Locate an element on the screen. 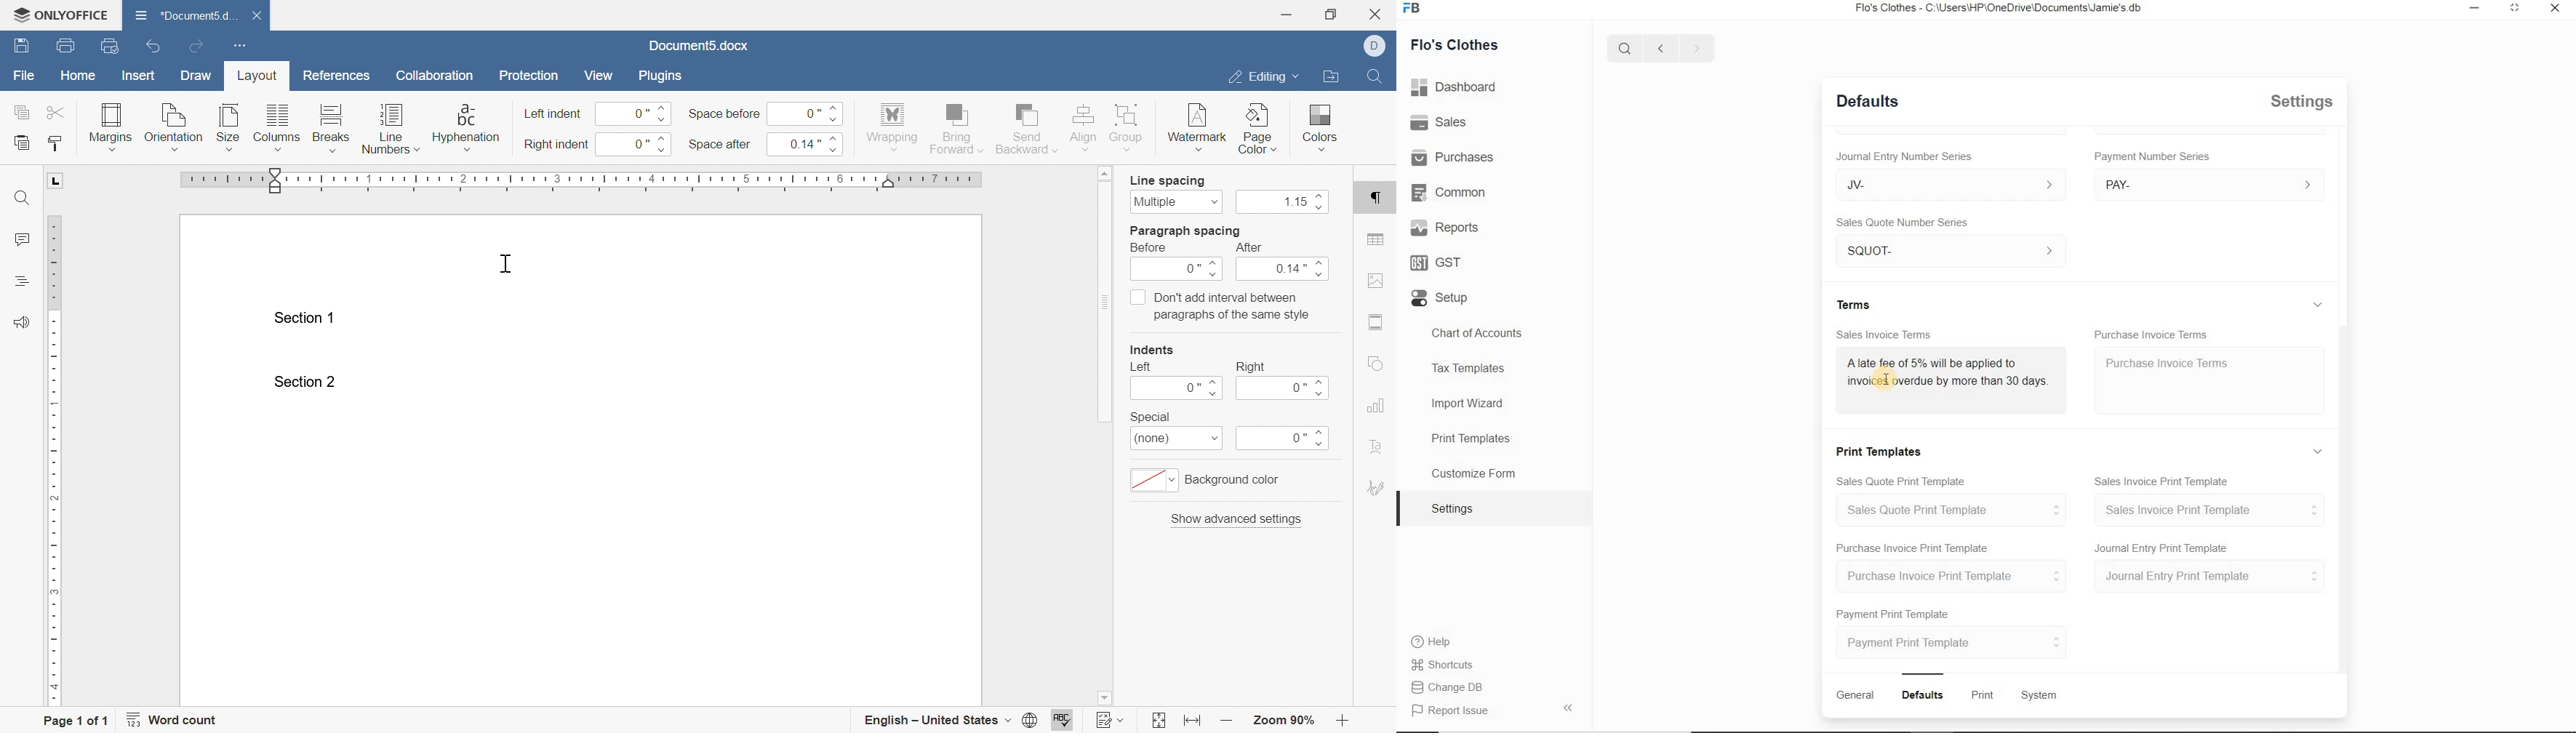 The height and width of the screenshot is (756, 2576). Cursor is located at coordinates (1884, 380).